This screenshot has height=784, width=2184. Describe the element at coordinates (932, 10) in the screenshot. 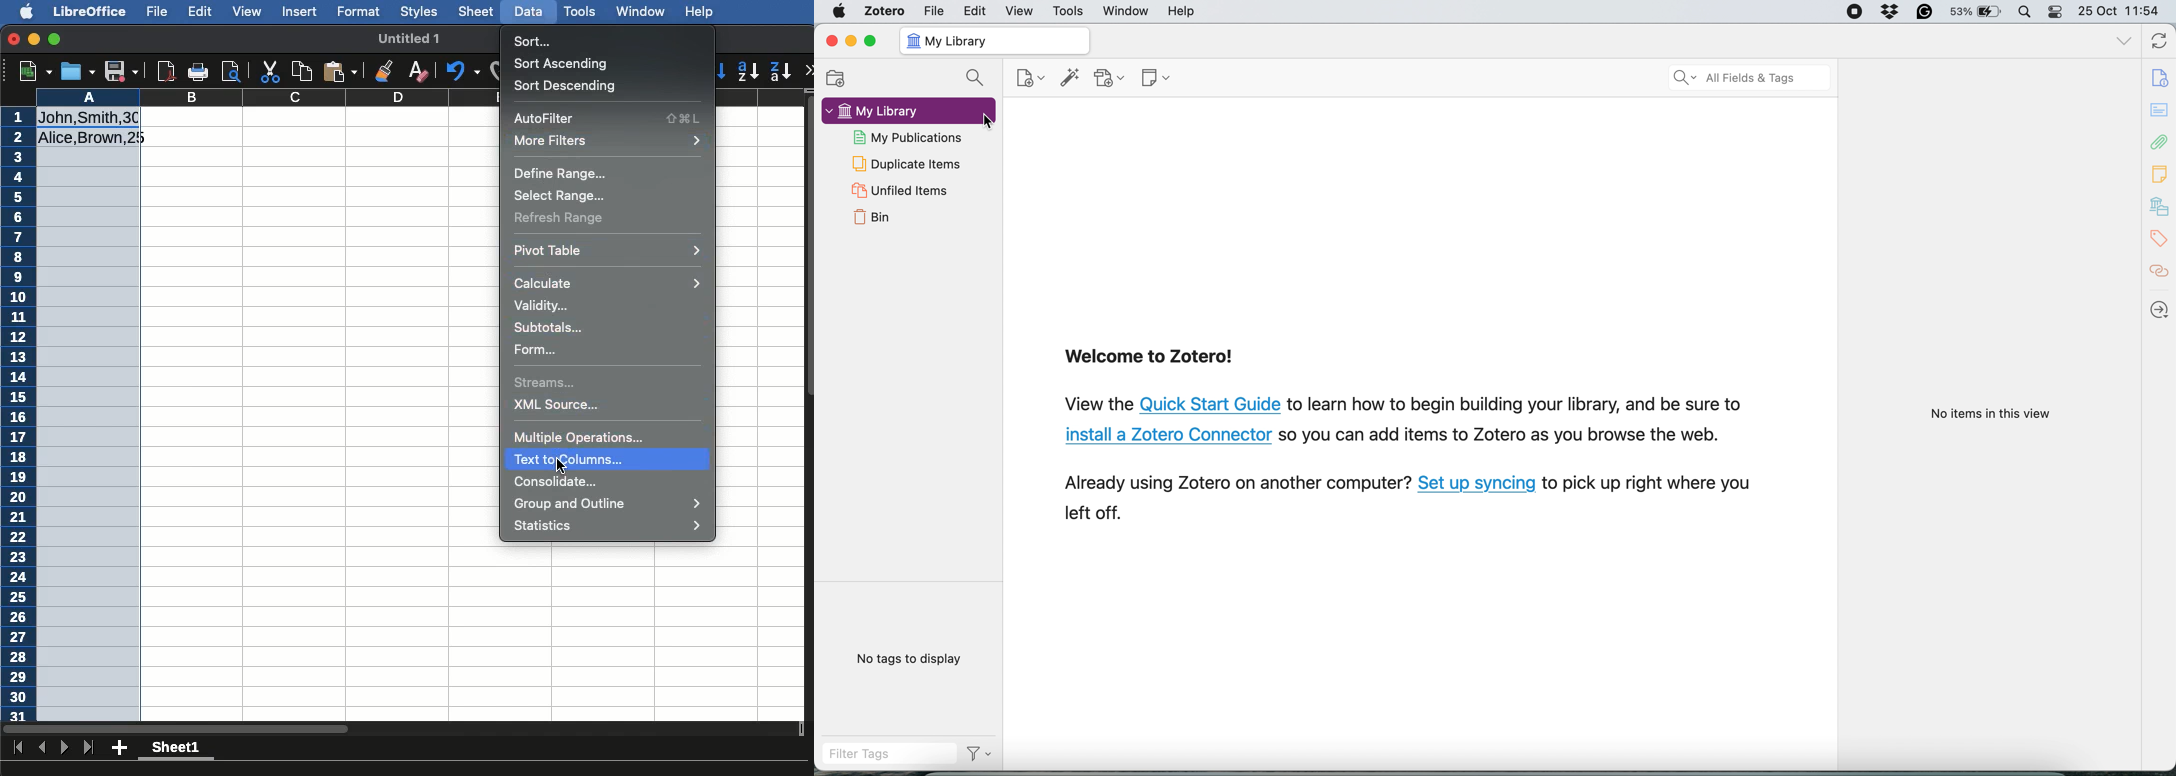

I see `file` at that location.